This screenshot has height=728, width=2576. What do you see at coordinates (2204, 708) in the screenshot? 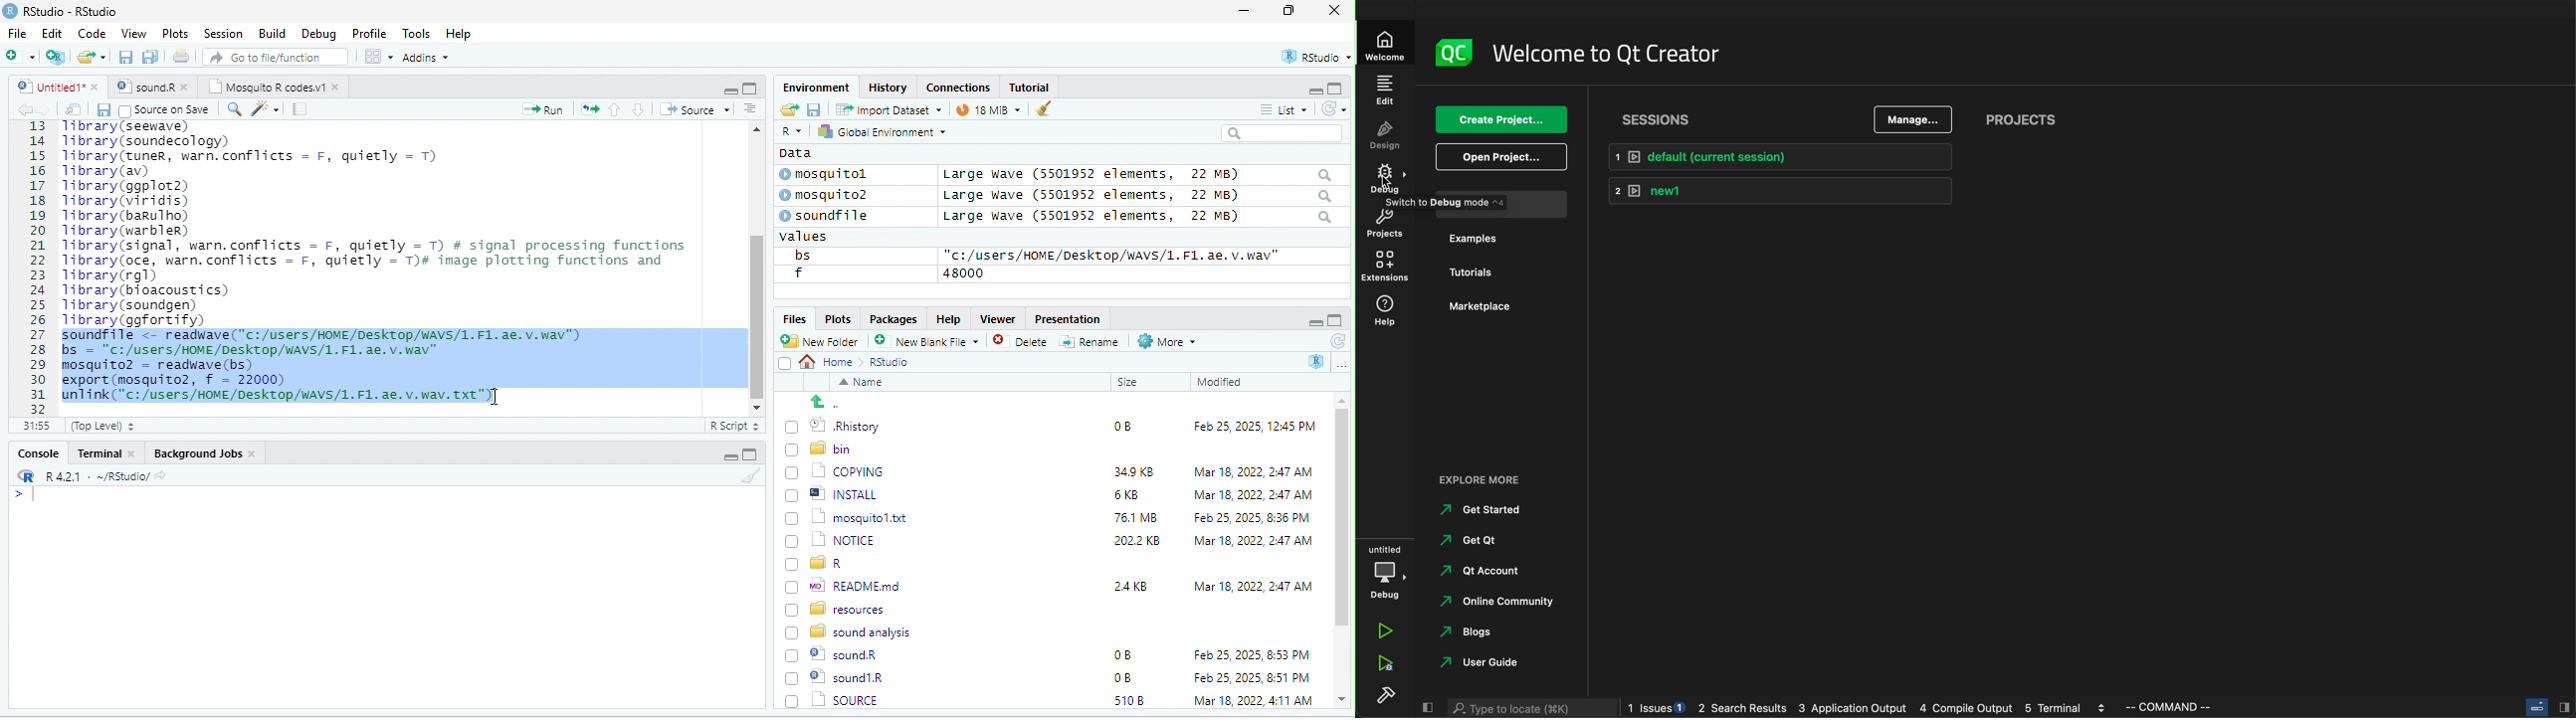
I see `command` at bounding box center [2204, 708].